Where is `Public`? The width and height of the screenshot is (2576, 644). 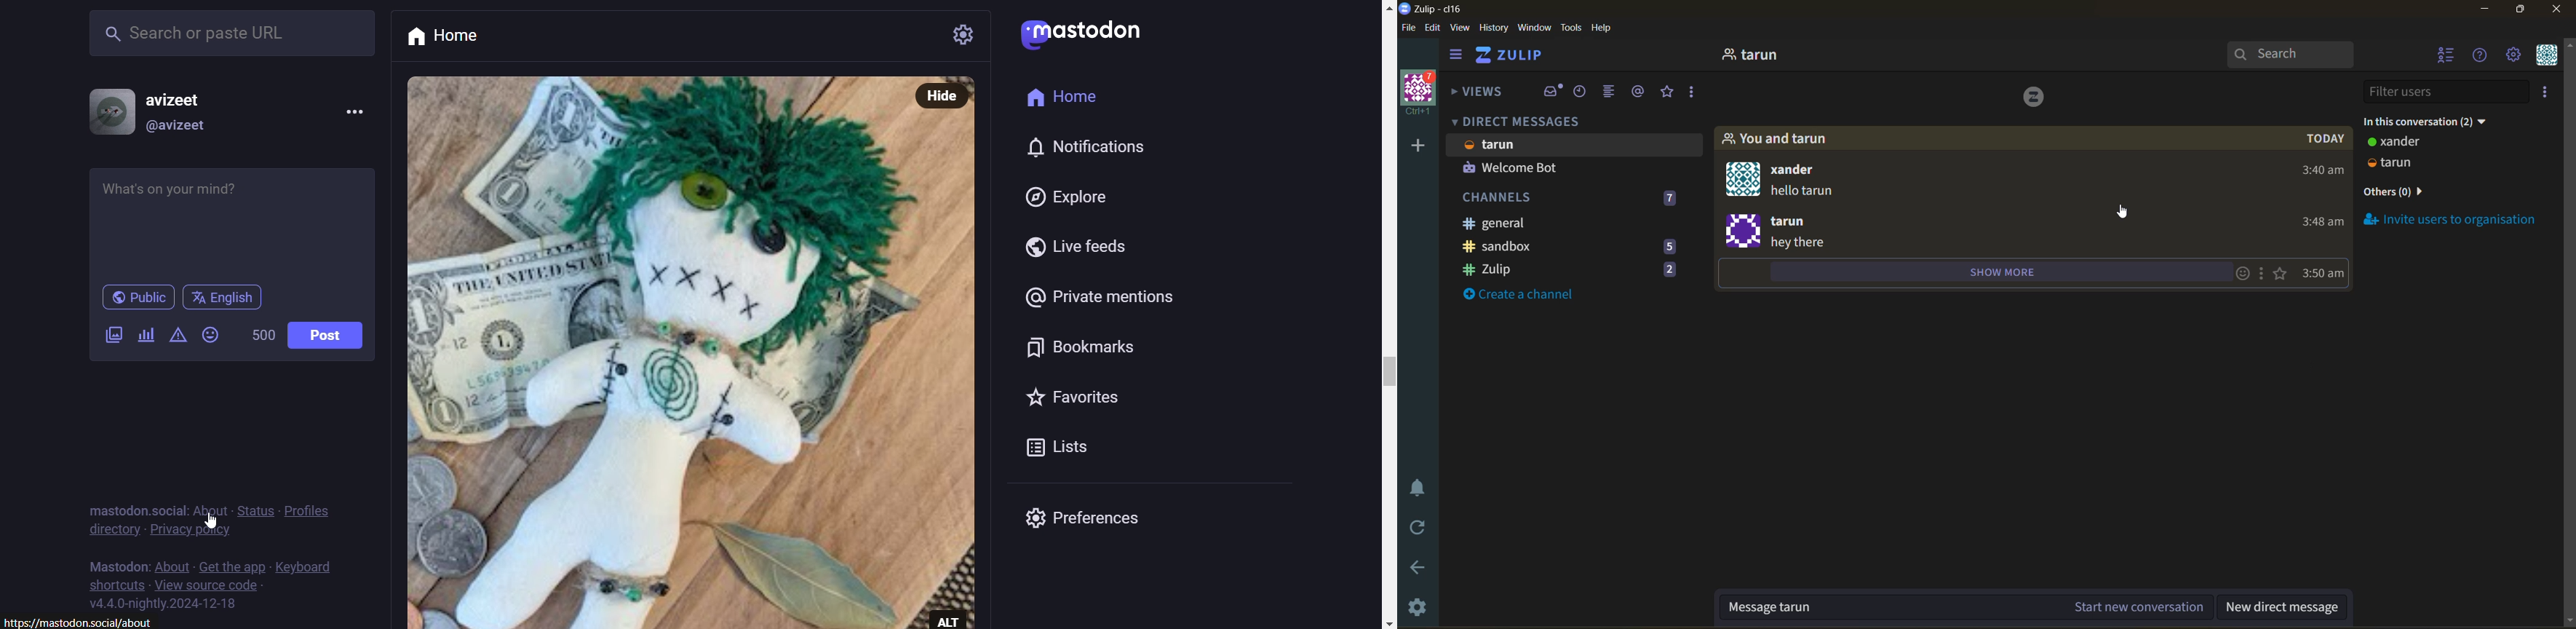 Public is located at coordinates (138, 298).